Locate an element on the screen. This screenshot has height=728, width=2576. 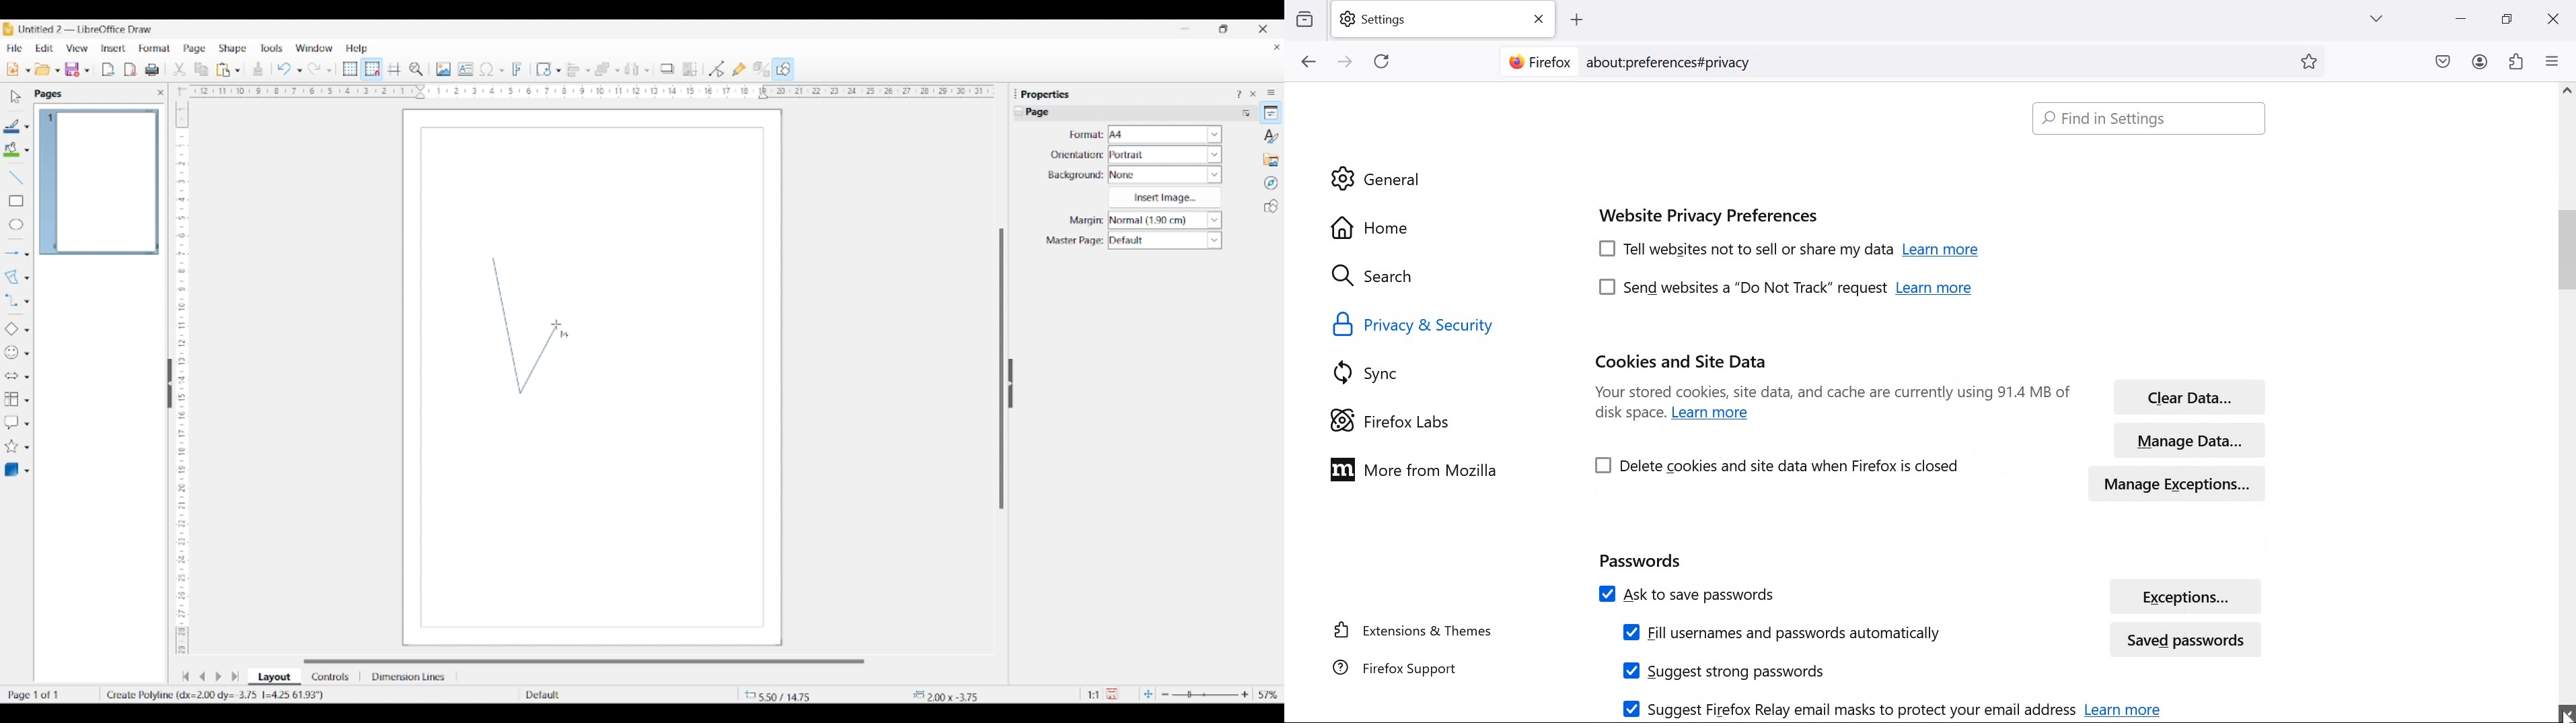
Shapes is located at coordinates (1271, 206).